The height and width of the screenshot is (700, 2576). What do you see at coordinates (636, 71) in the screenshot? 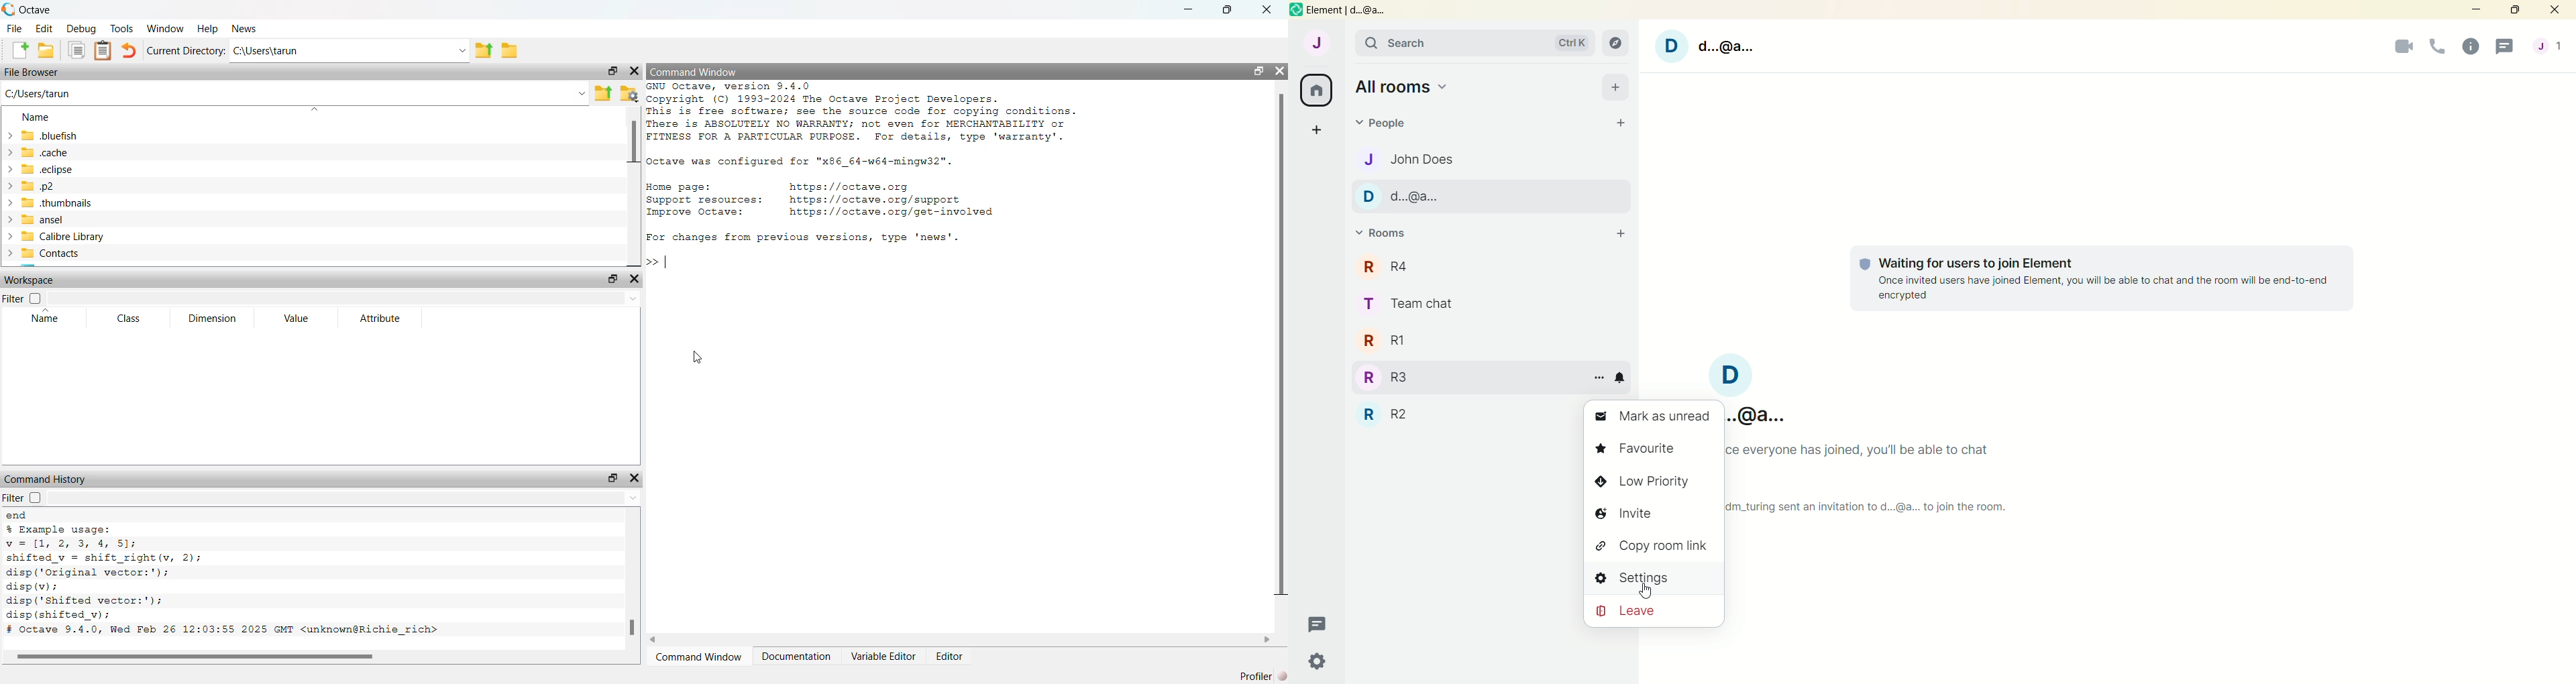
I see `hide widget` at bounding box center [636, 71].